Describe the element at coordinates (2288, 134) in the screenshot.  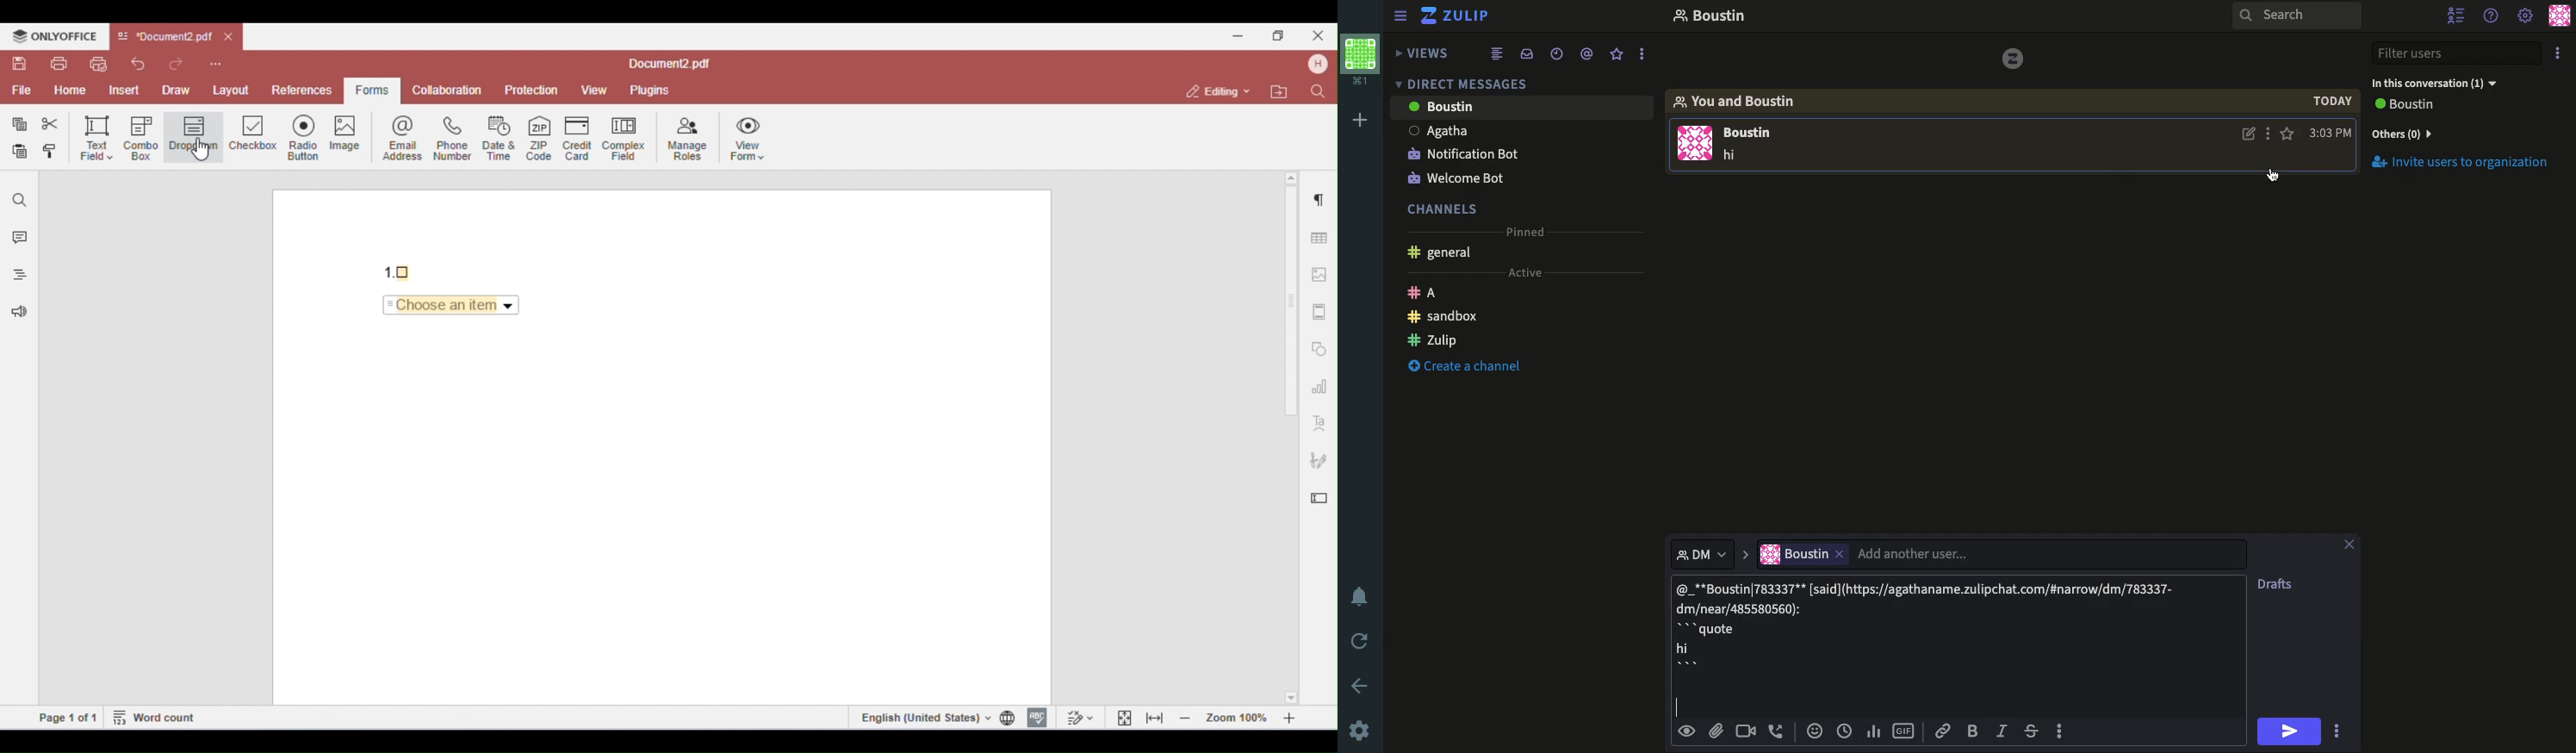
I see `Favorite` at that location.